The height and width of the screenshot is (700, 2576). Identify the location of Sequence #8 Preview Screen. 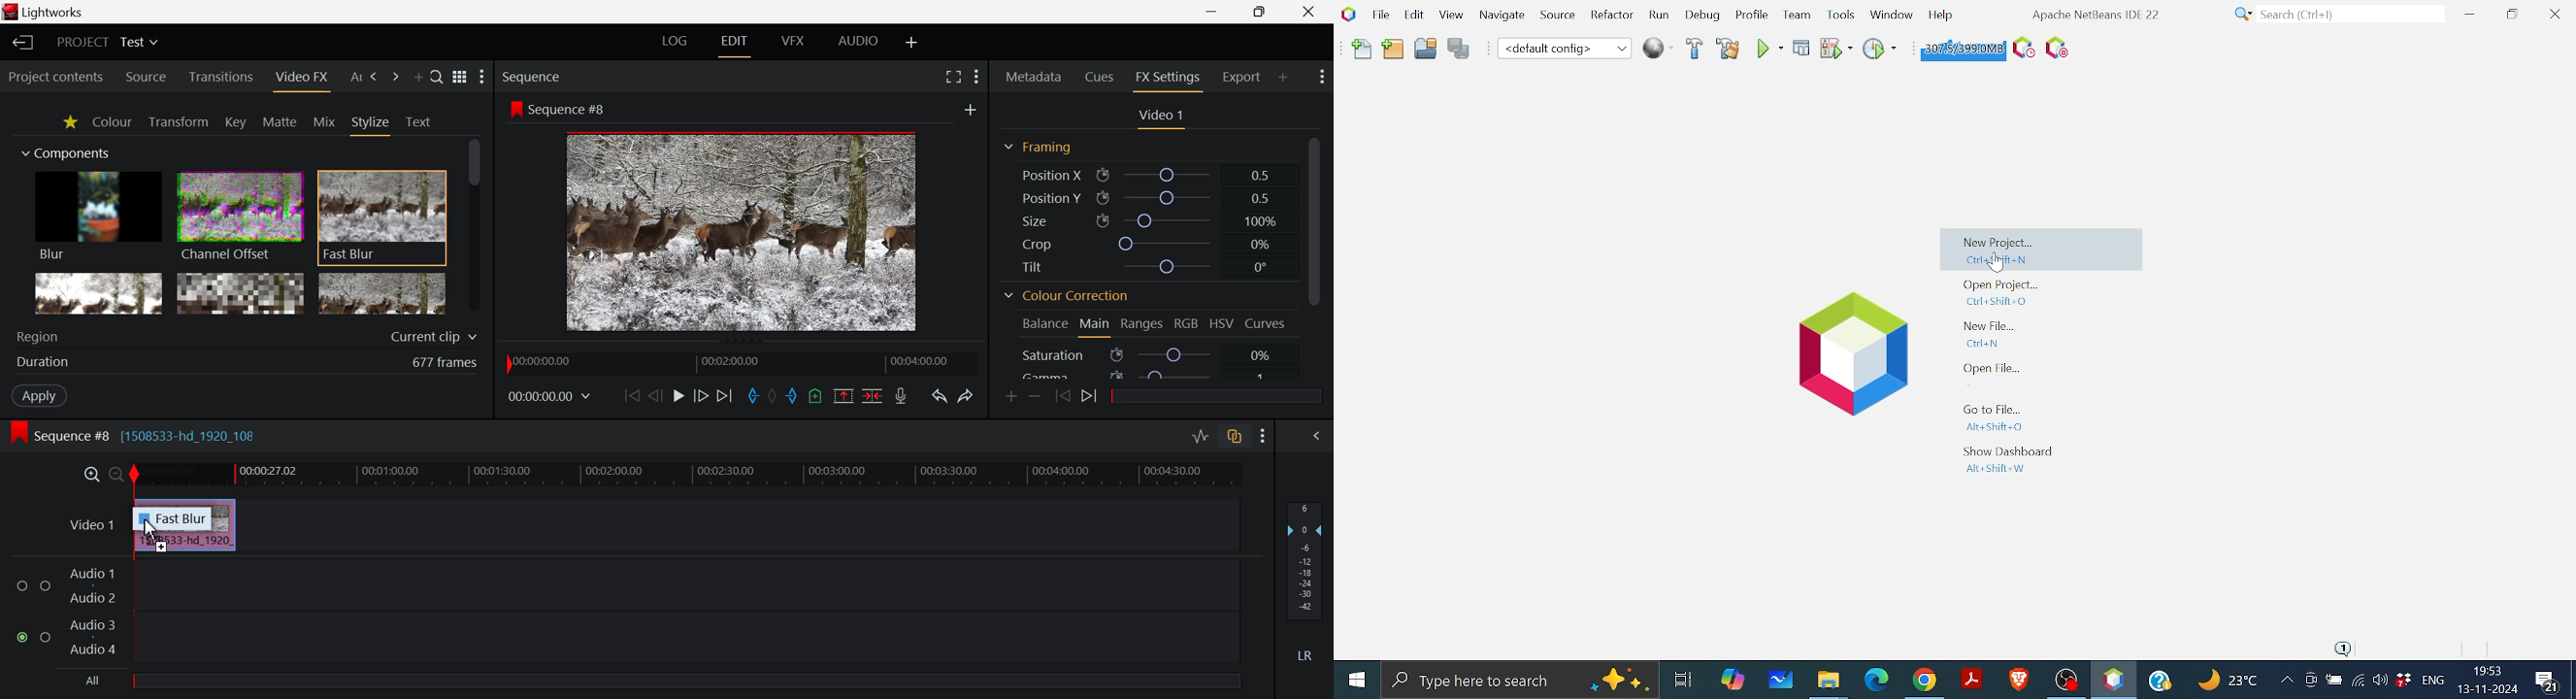
(743, 233).